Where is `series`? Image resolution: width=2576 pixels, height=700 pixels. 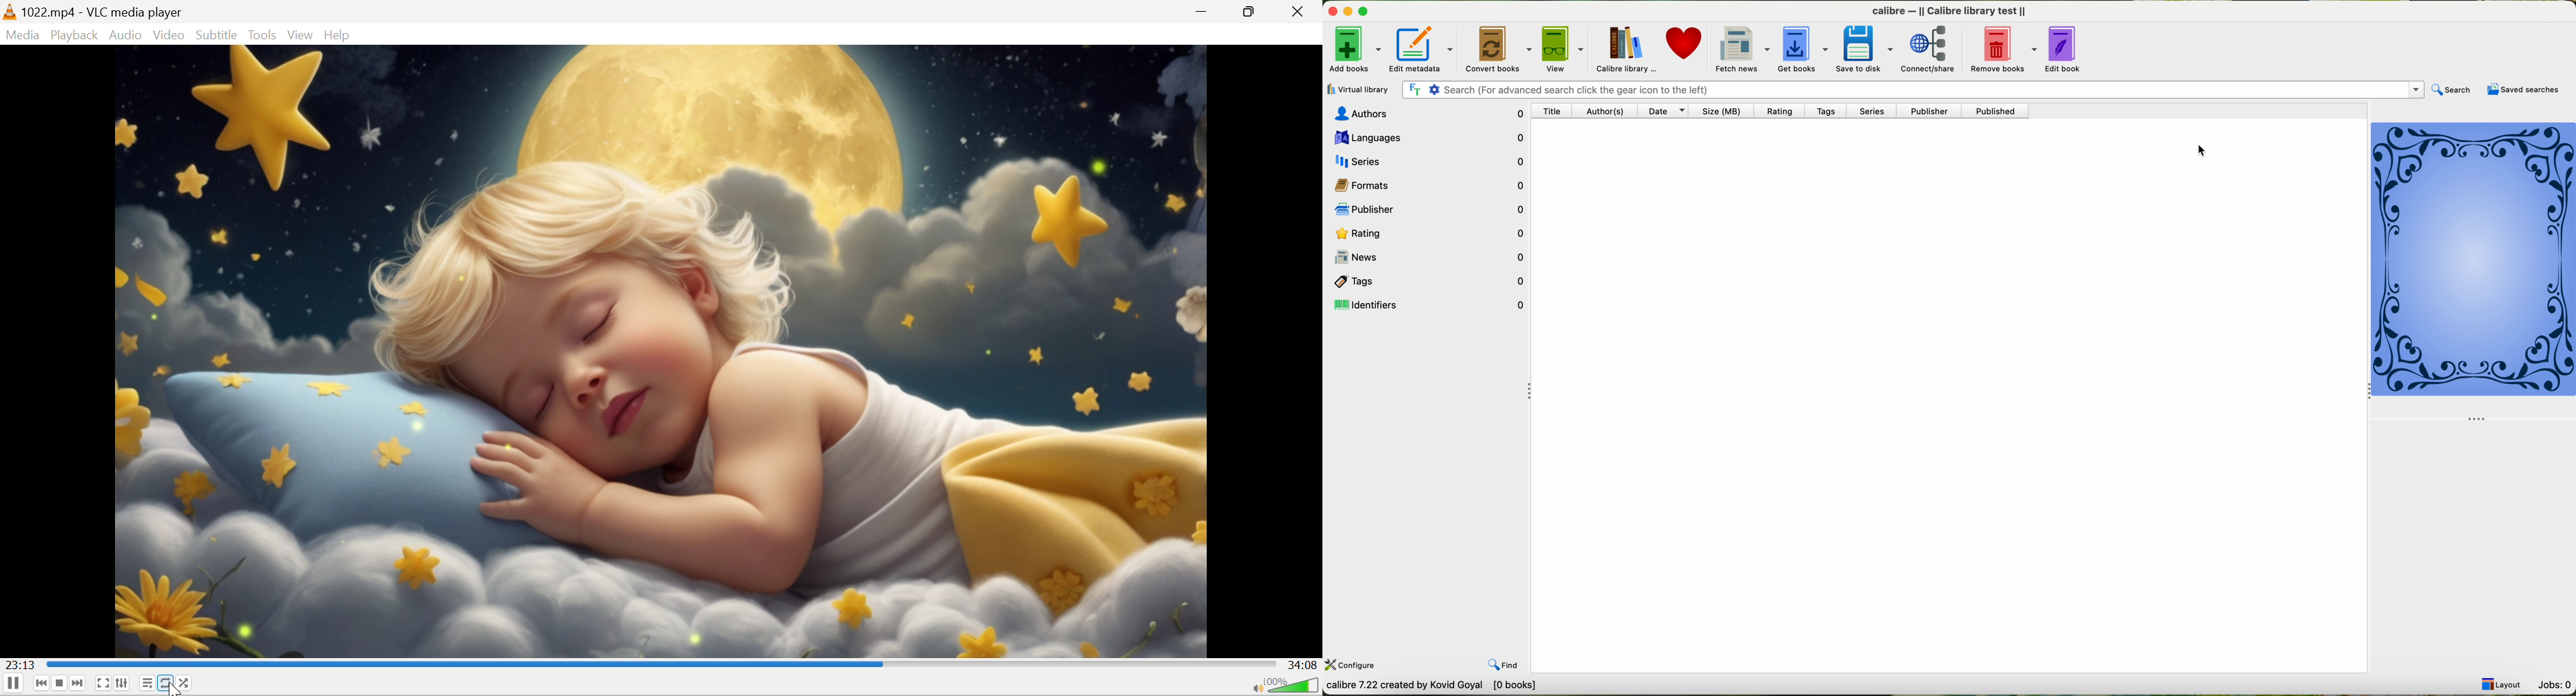 series is located at coordinates (1425, 159).